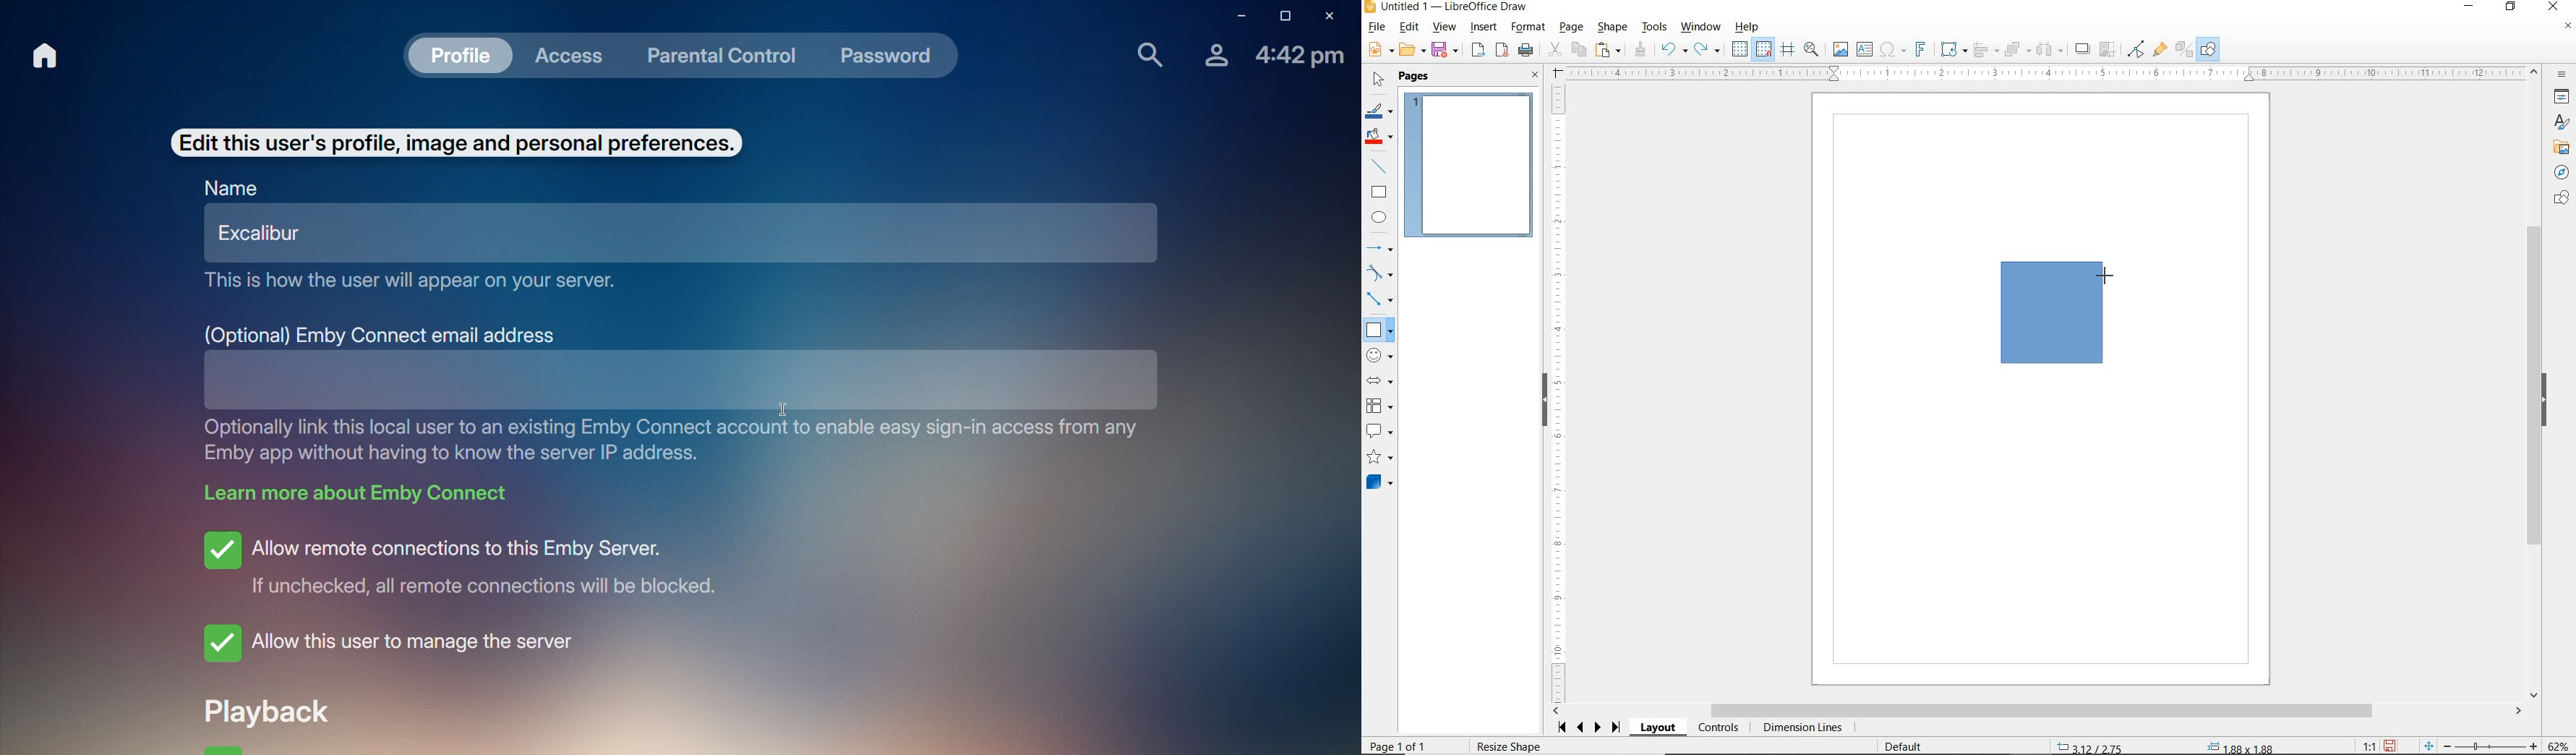 Image resolution: width=2576 pixels, height=756 pixels. What do you see at coordinates (1536, 76) in the screenshot?
I see `CLOSE` at bounding box center [1536, 76].